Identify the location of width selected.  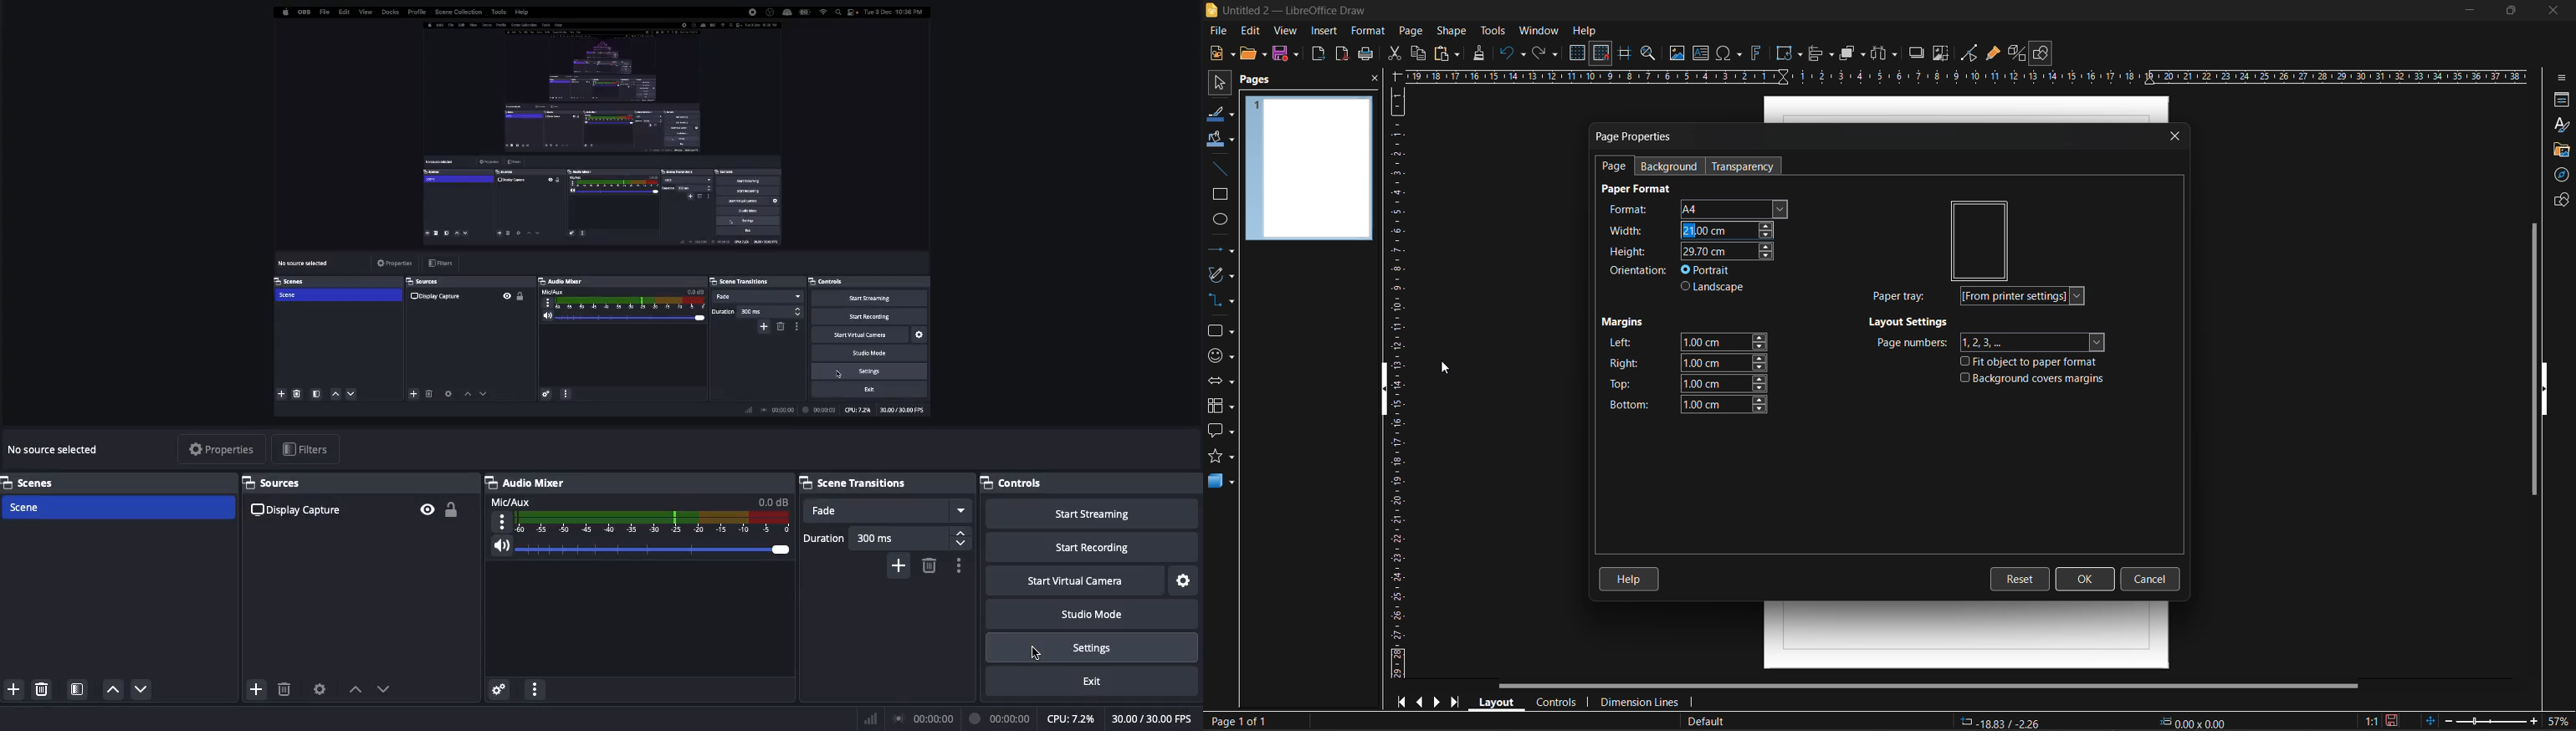
(1690, 231).